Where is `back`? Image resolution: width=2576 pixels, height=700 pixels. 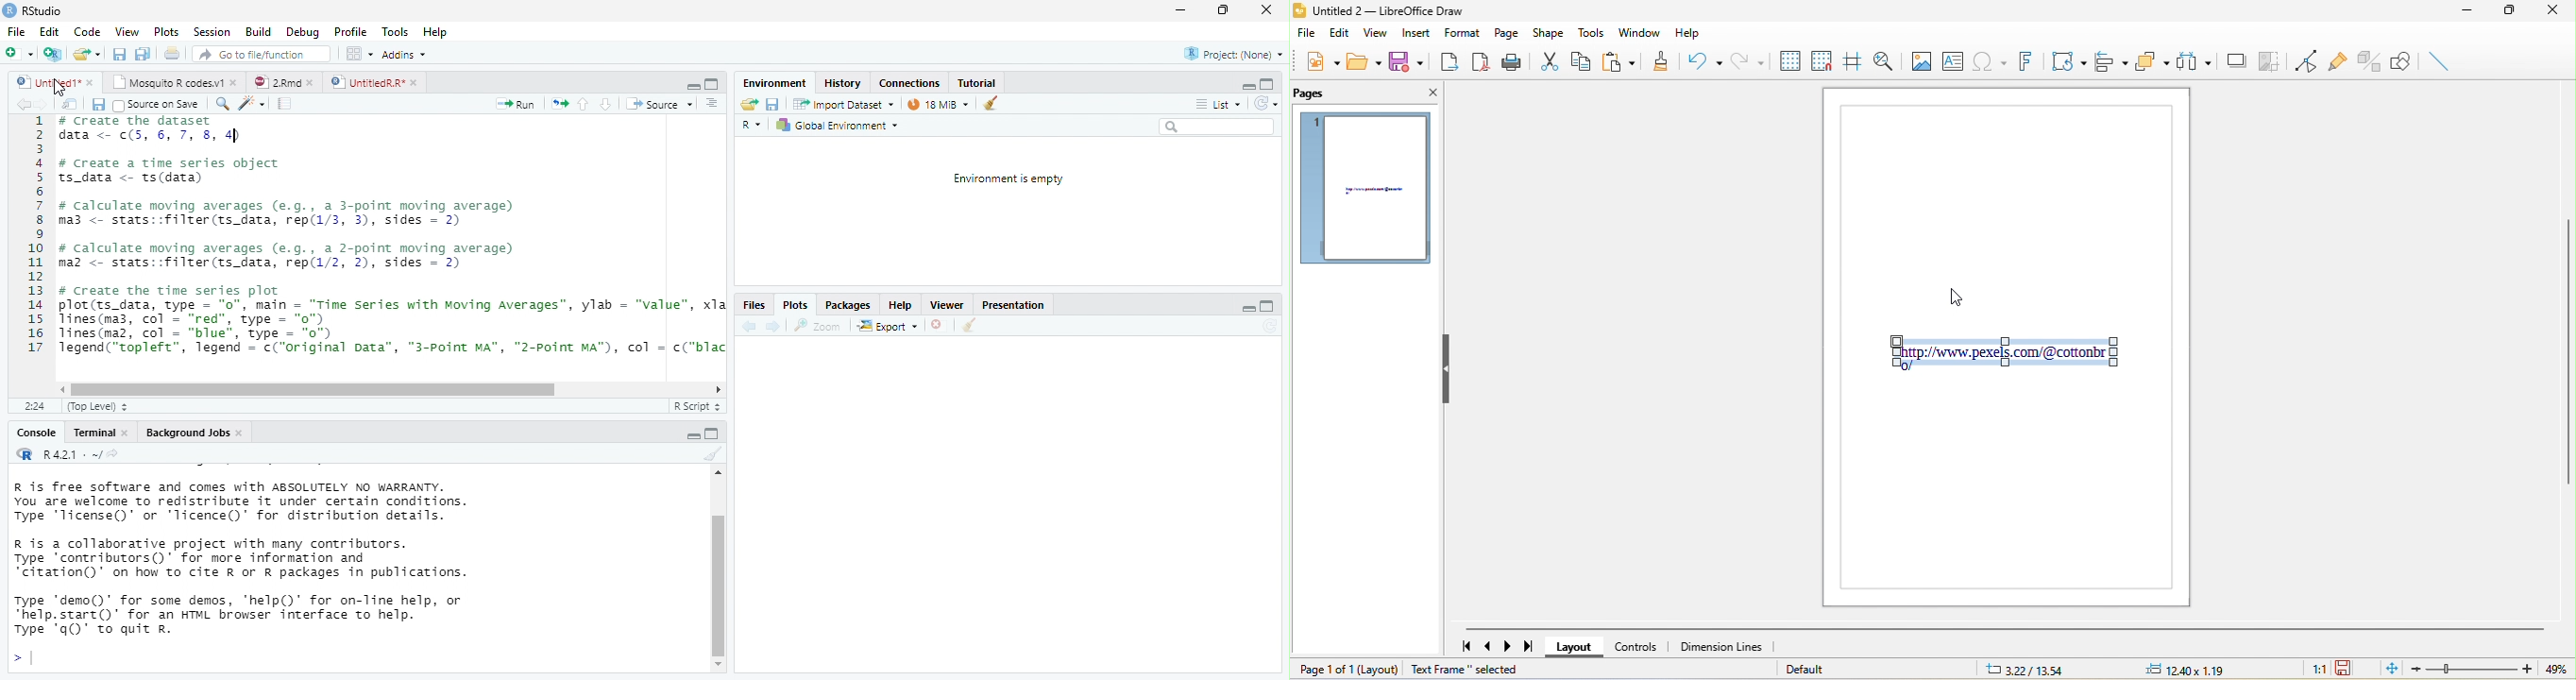
back is located at coordinates (747, 326).